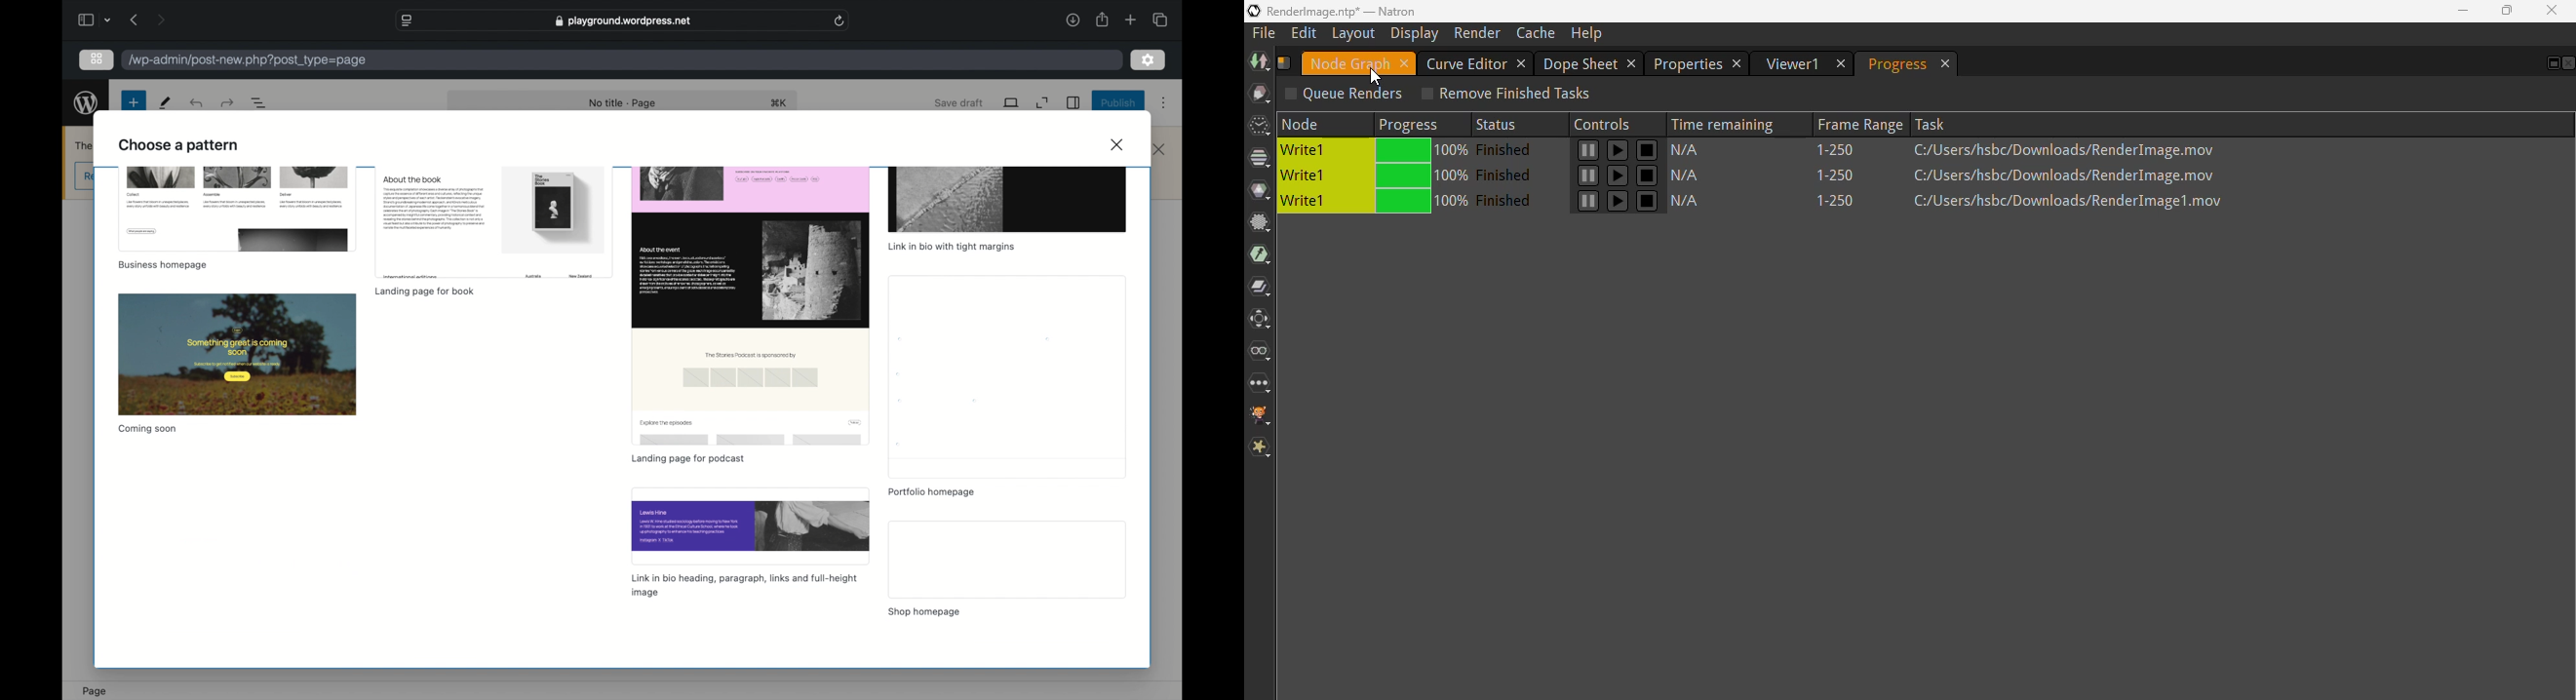 This screenshot has width=2576, height=700. What do you see at coordinates (1160, 19) in the screenshot?
I see `tab group picker` at bounding box center [1160, 19].